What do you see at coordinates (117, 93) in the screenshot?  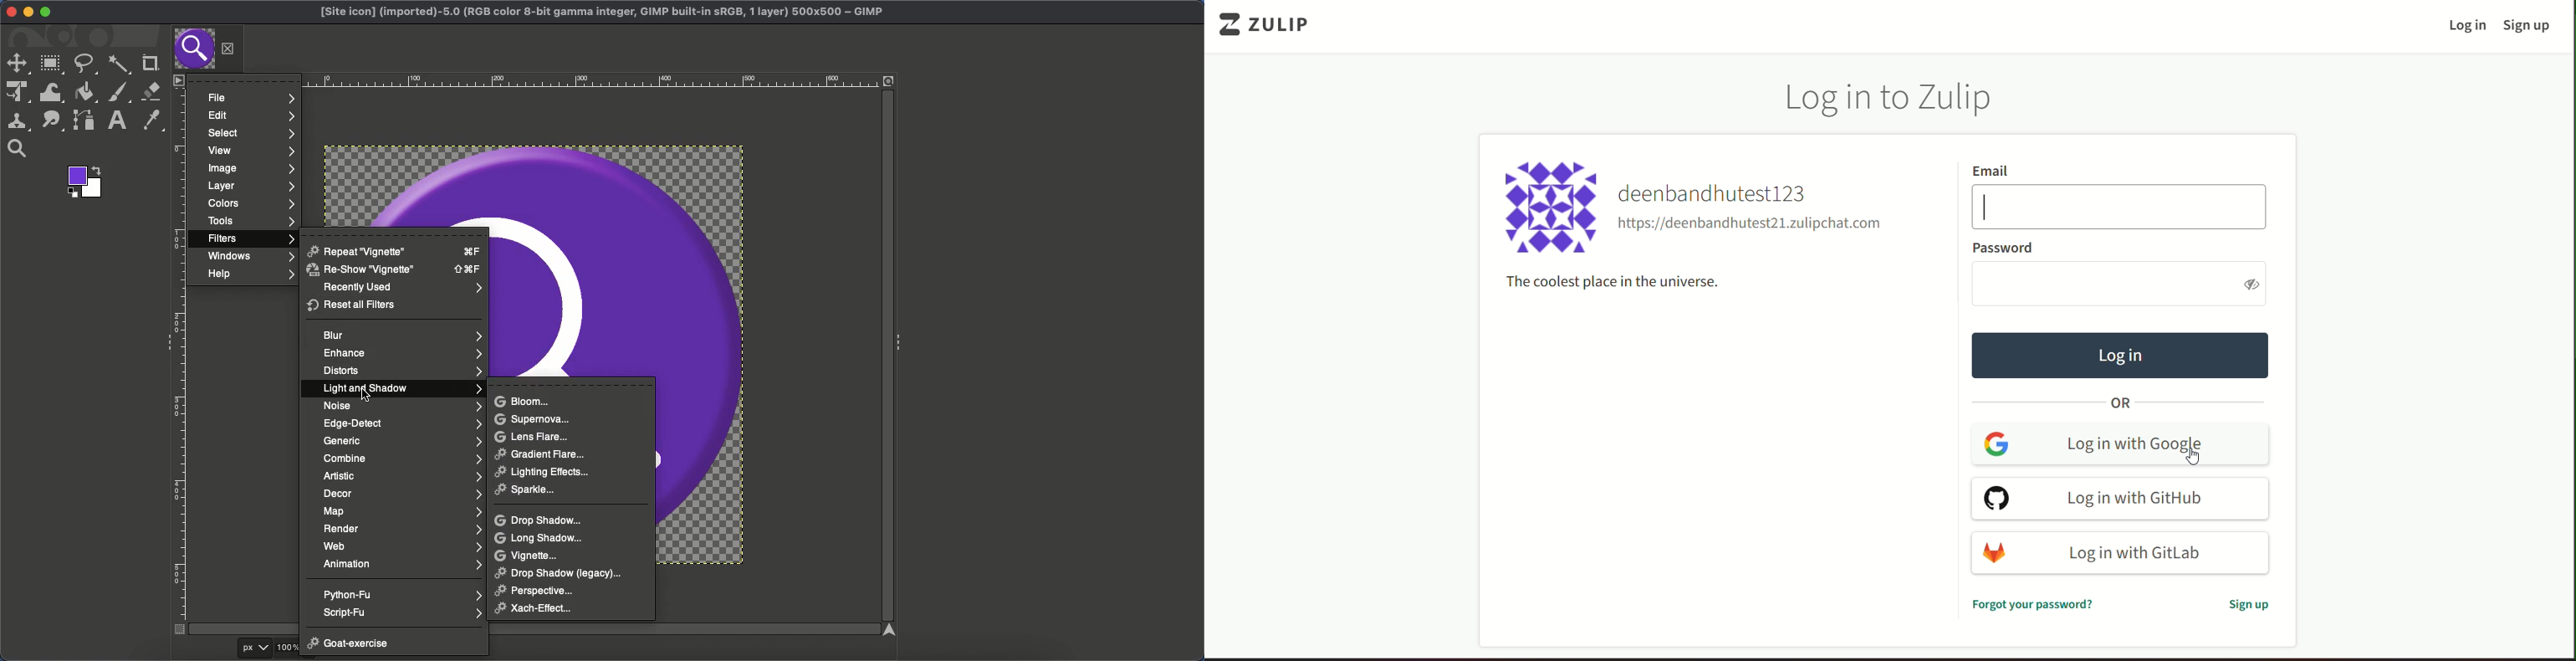 I see `Paint` at bounding box center [117, 93].